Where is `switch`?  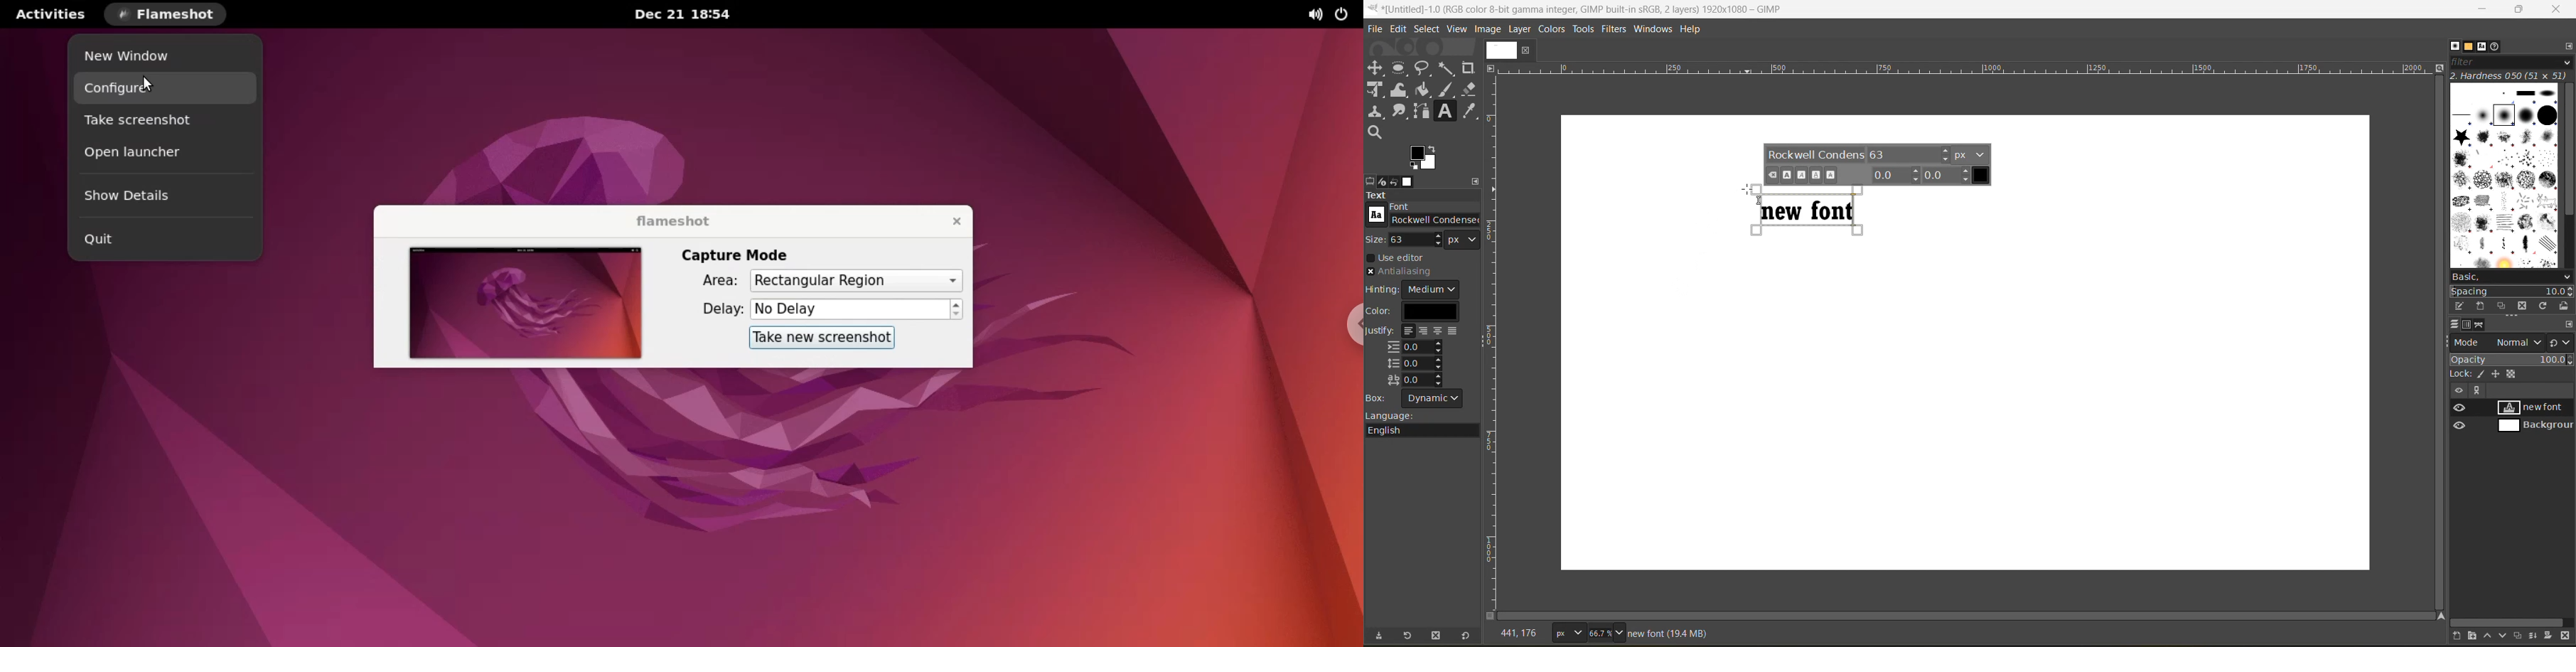
switch is located at coordinates (2560, 342).